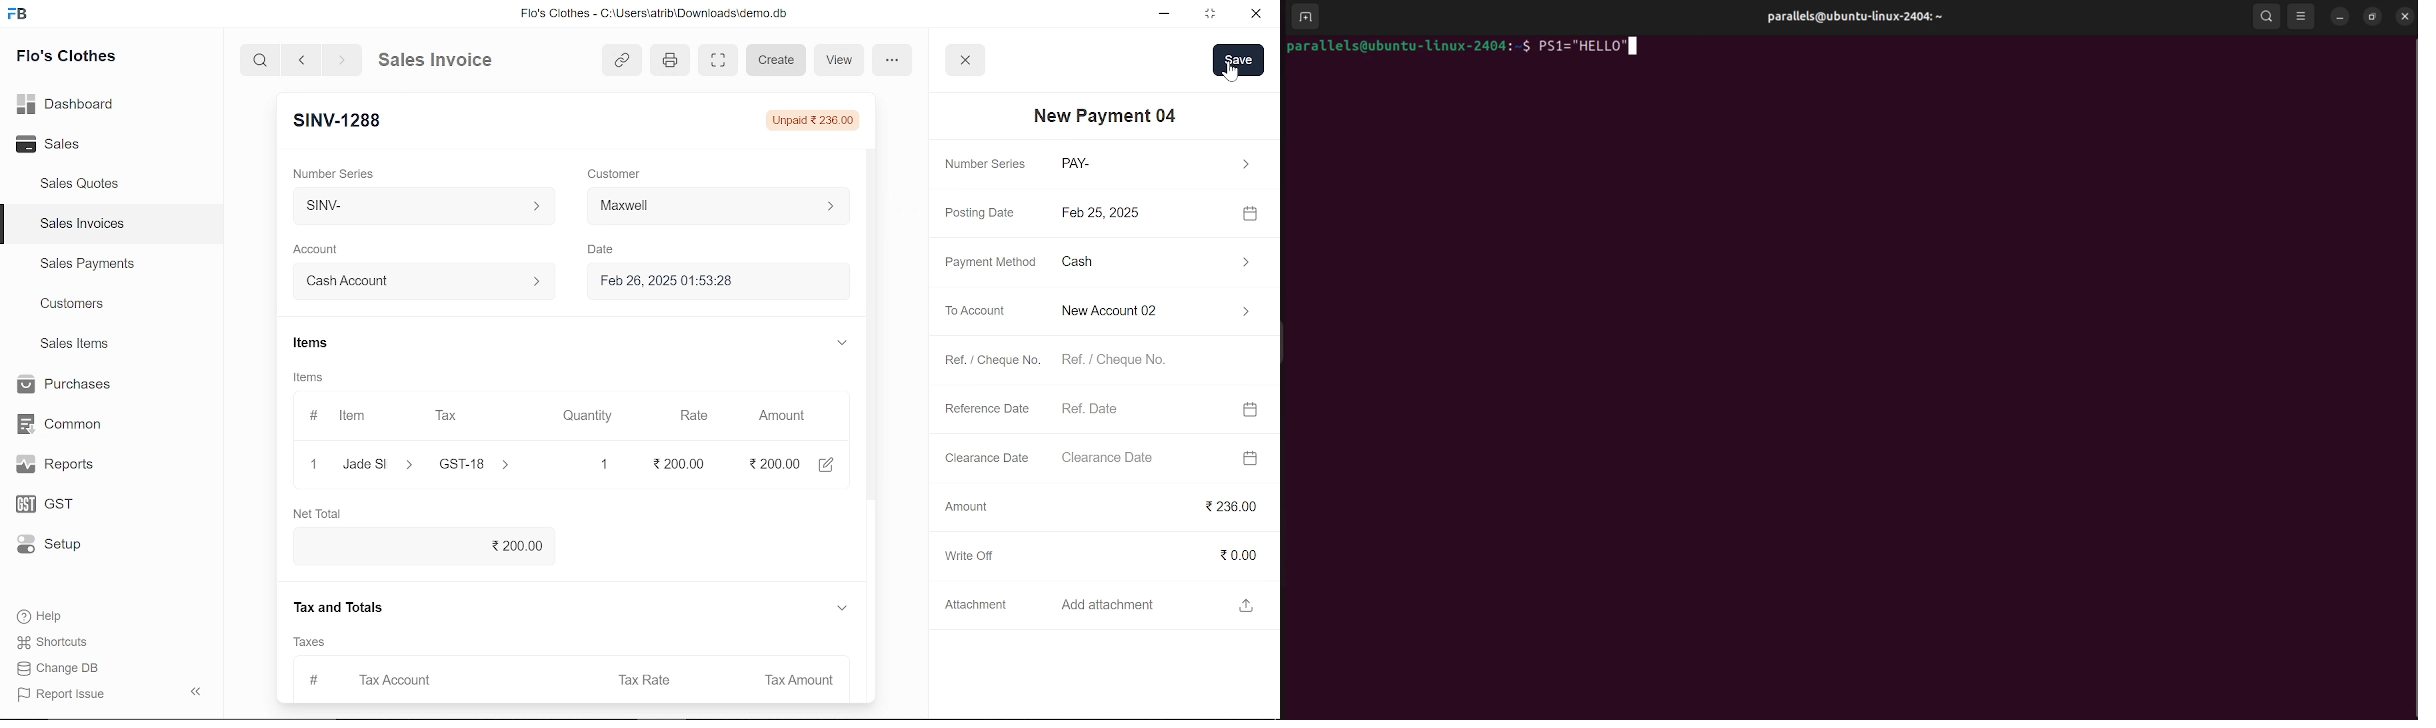 This screenshot has height=728, width=2436. What do you see at coordinates (374, 461) in the screenshot?
I see `Jade slippers` at bounding box center [374, 461].